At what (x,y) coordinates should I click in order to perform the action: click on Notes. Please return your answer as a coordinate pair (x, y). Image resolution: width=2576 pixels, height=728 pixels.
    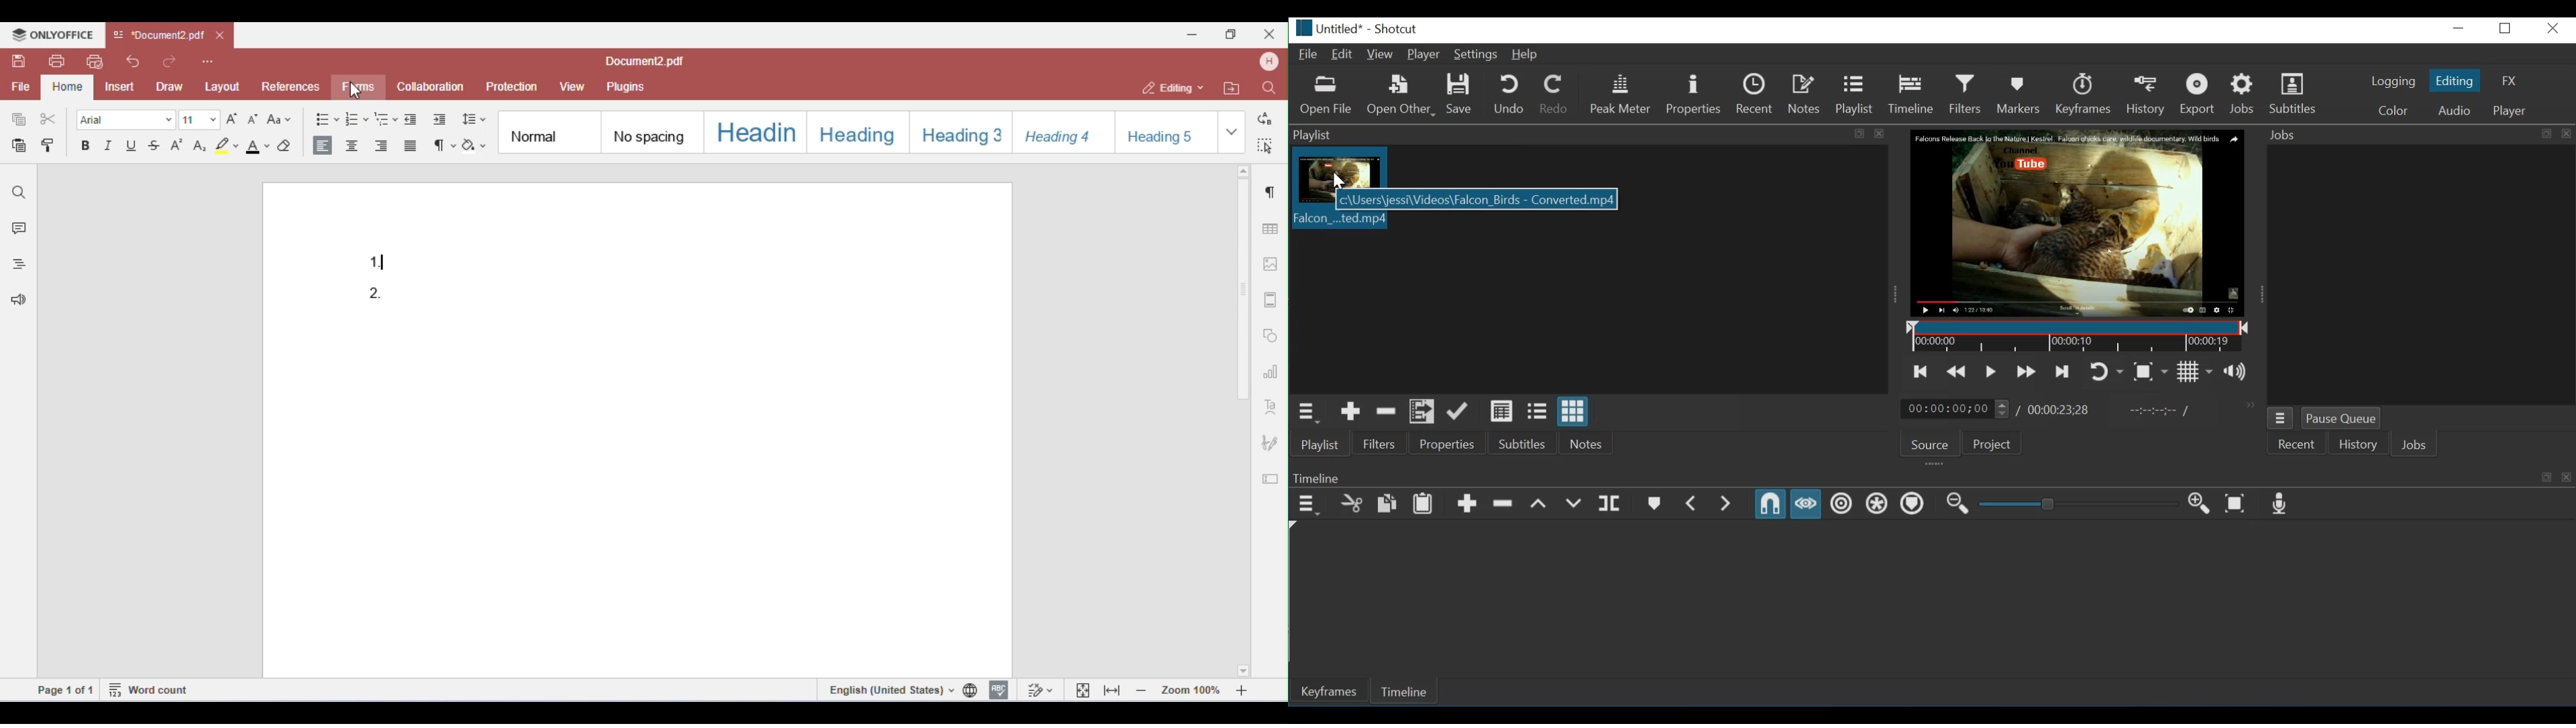
    Looking at the image, I should click on (1587, 442).